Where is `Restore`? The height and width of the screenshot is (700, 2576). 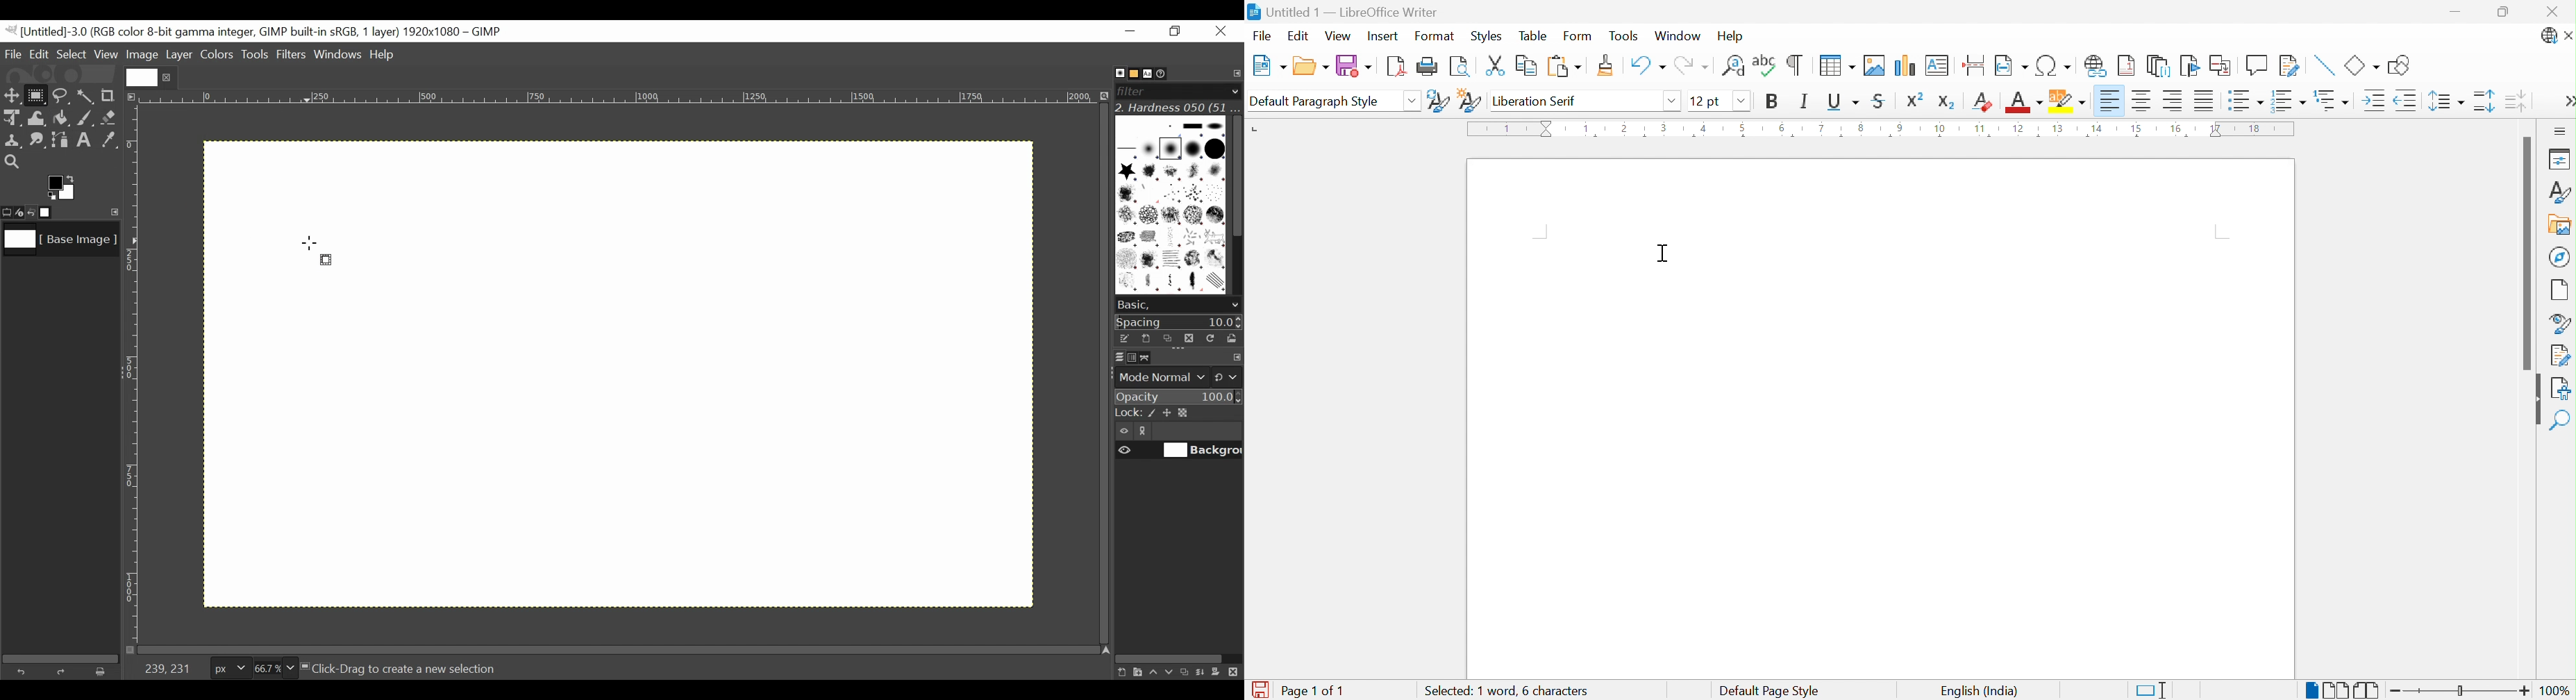 Restore is located at coordinates (1178, 32).